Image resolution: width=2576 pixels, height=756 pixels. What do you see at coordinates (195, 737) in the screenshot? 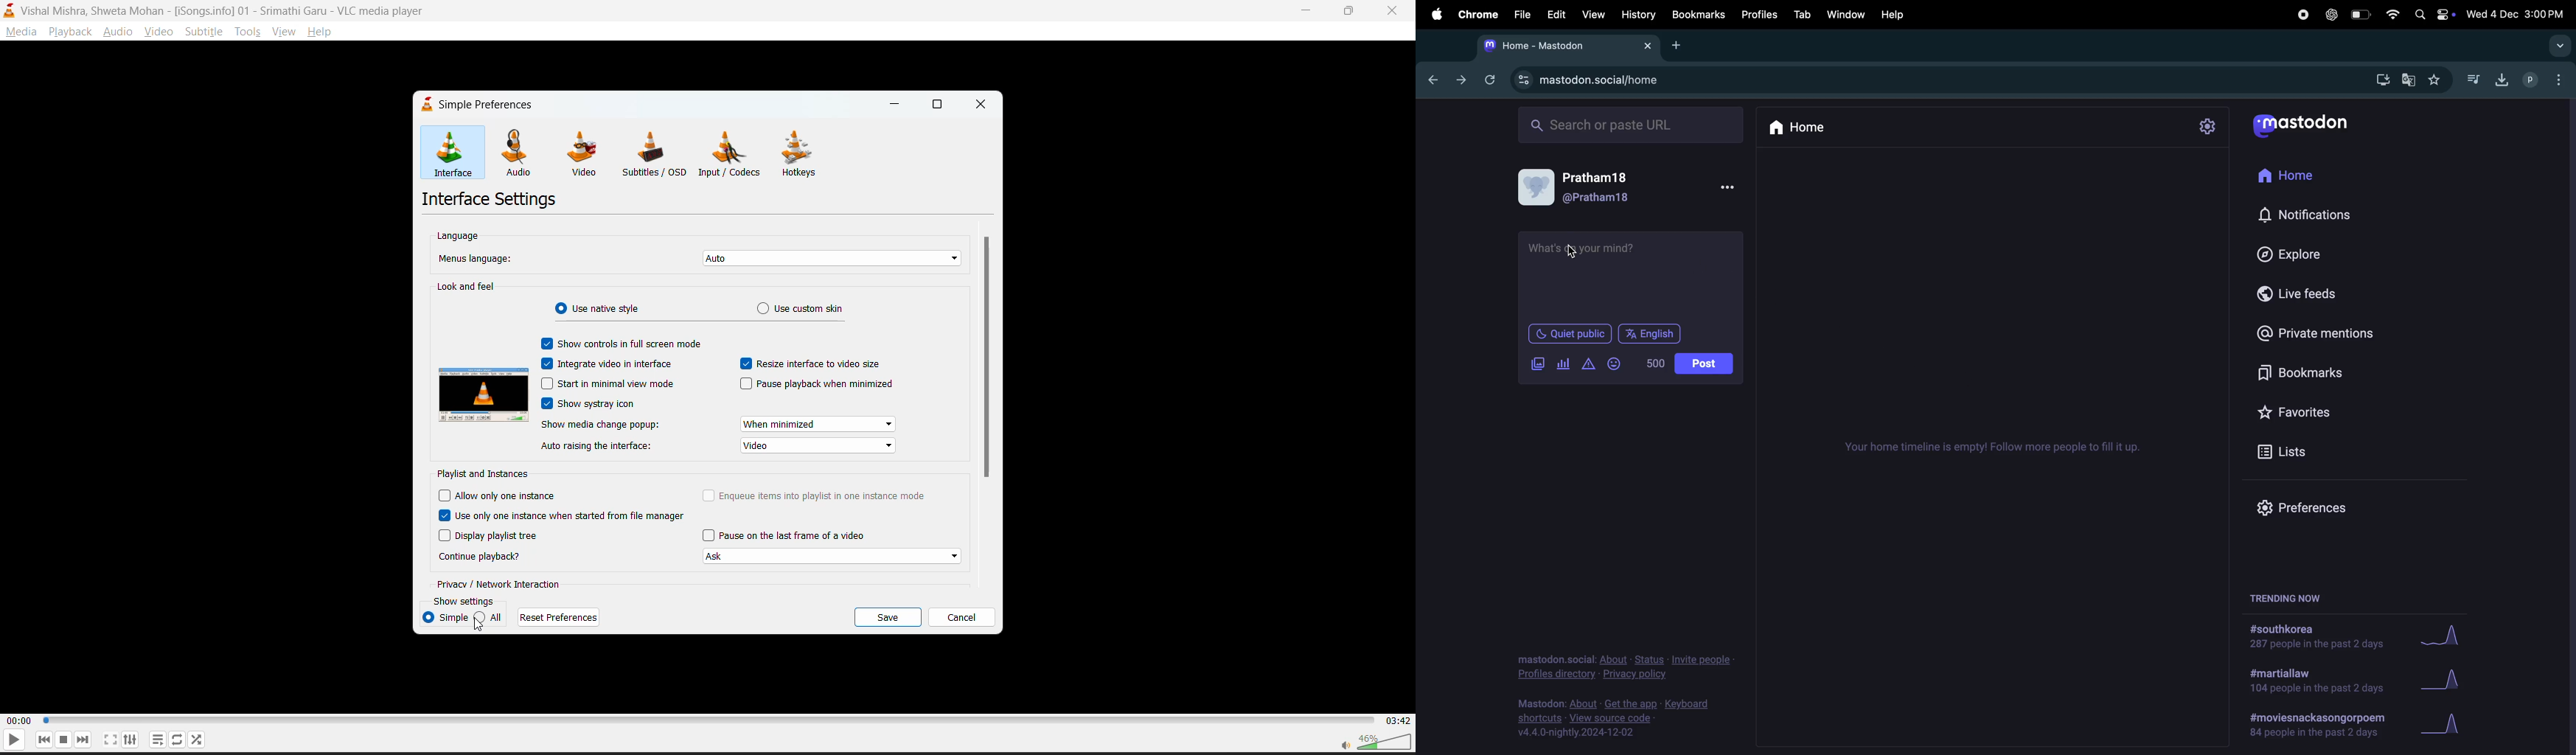
I see `random` at bounding box center [195, 737].